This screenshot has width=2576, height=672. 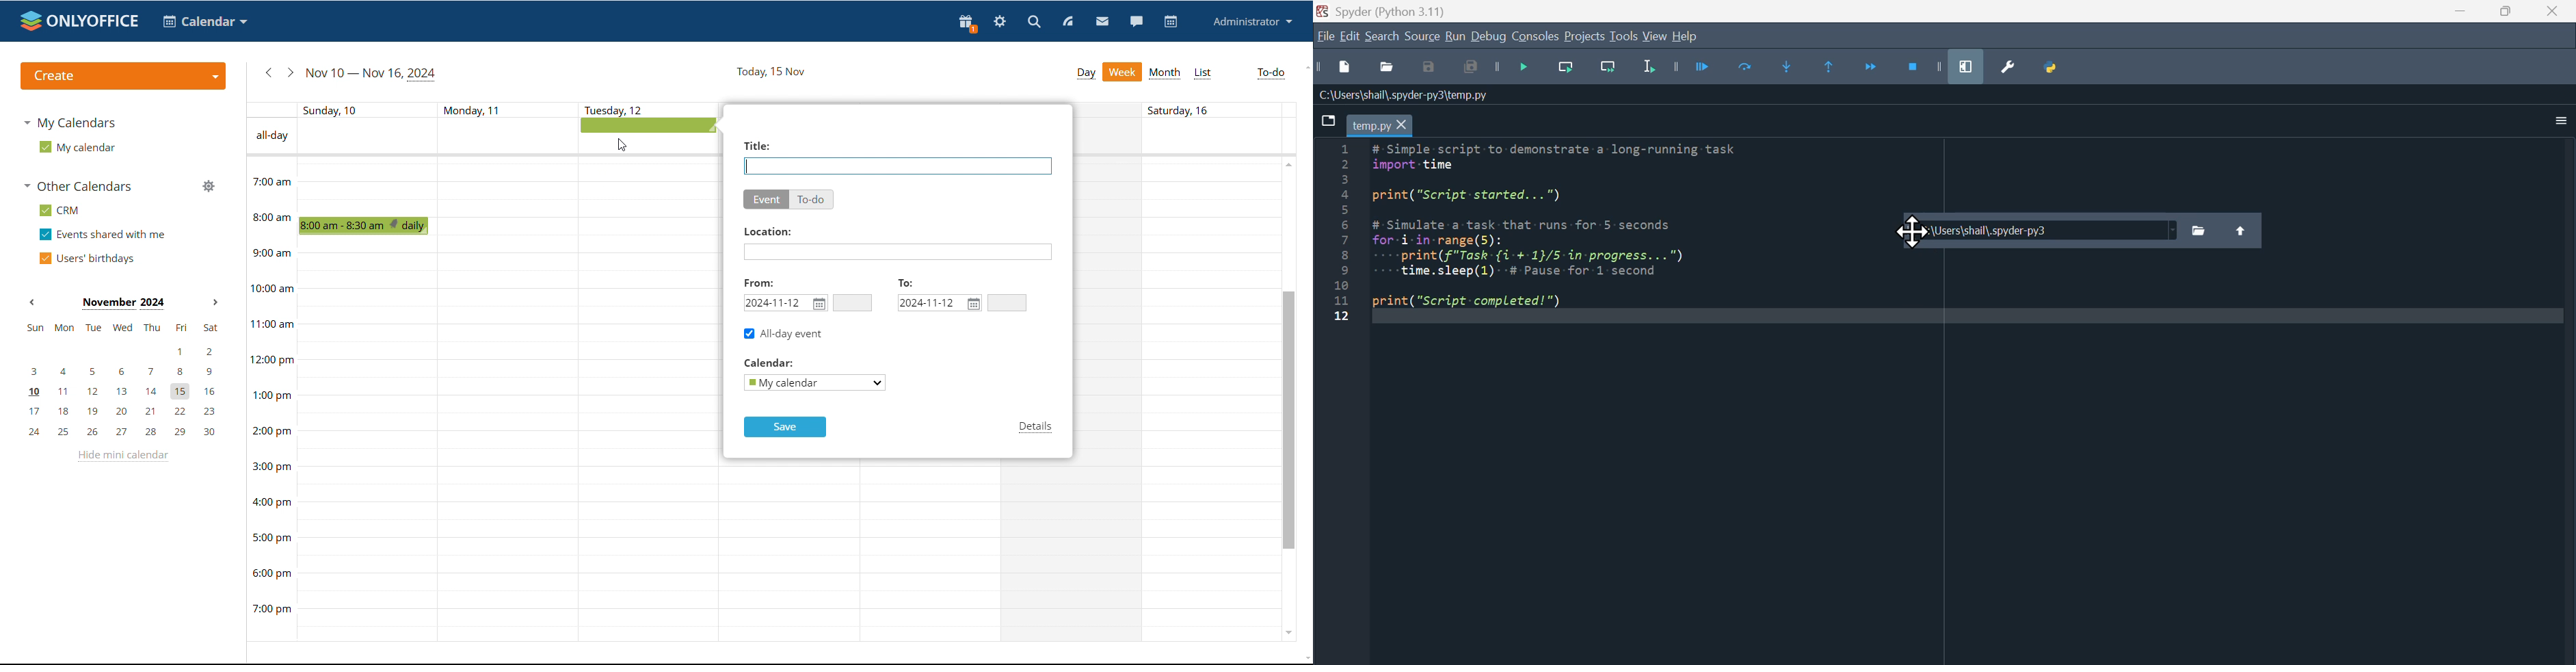 I want to click on Run current line and go to the next one, so click(x=1610, y=70).